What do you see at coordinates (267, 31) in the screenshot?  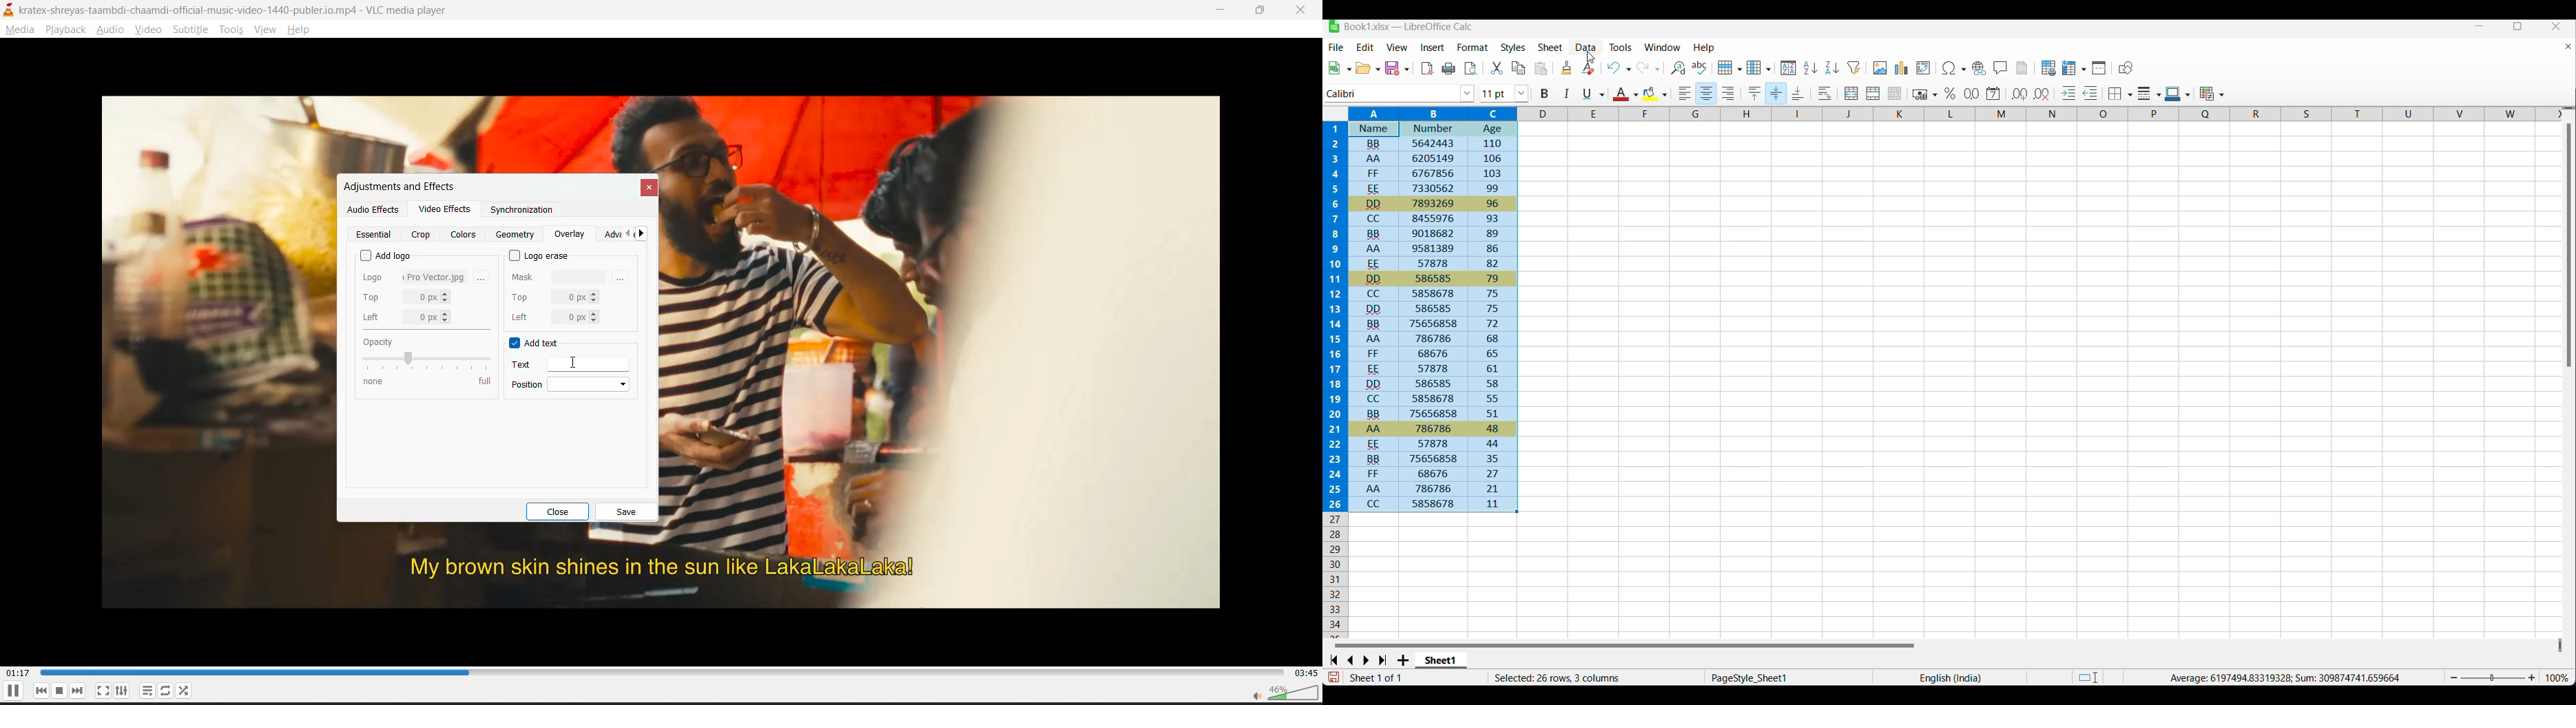 I see `view` at bounding box center [267, 31].